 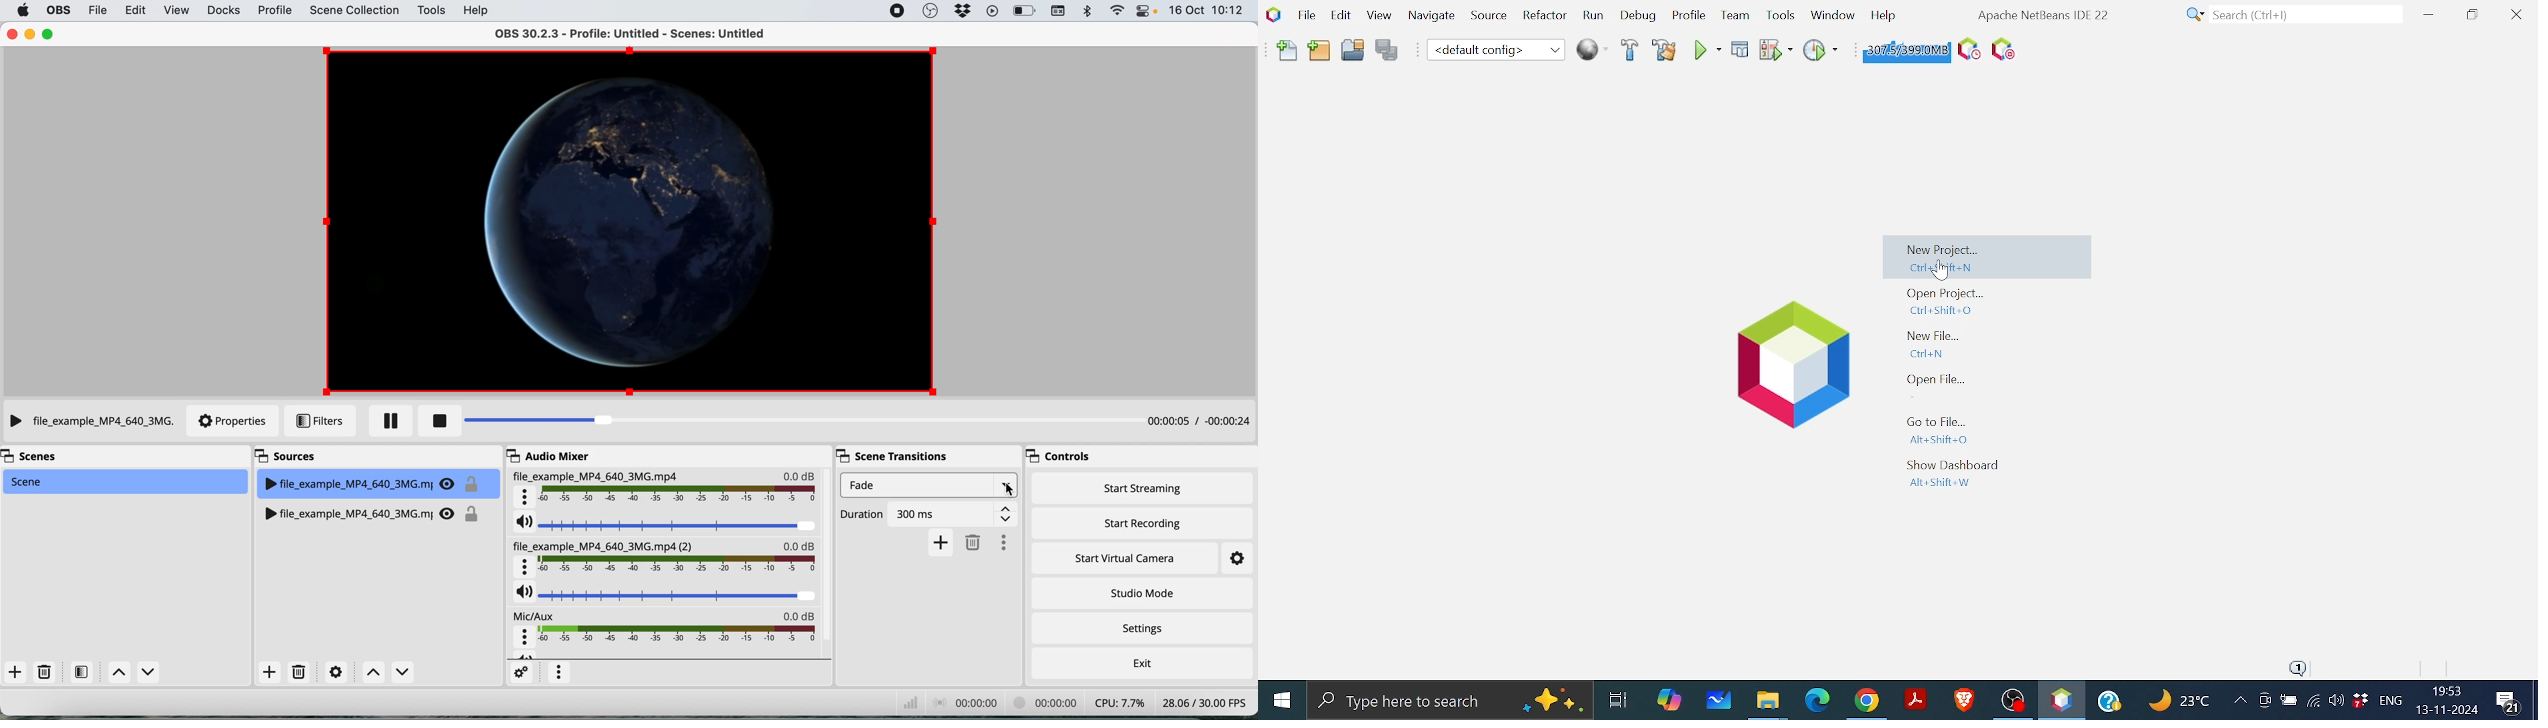 I want to click on pause, so click(x=390, y=420).